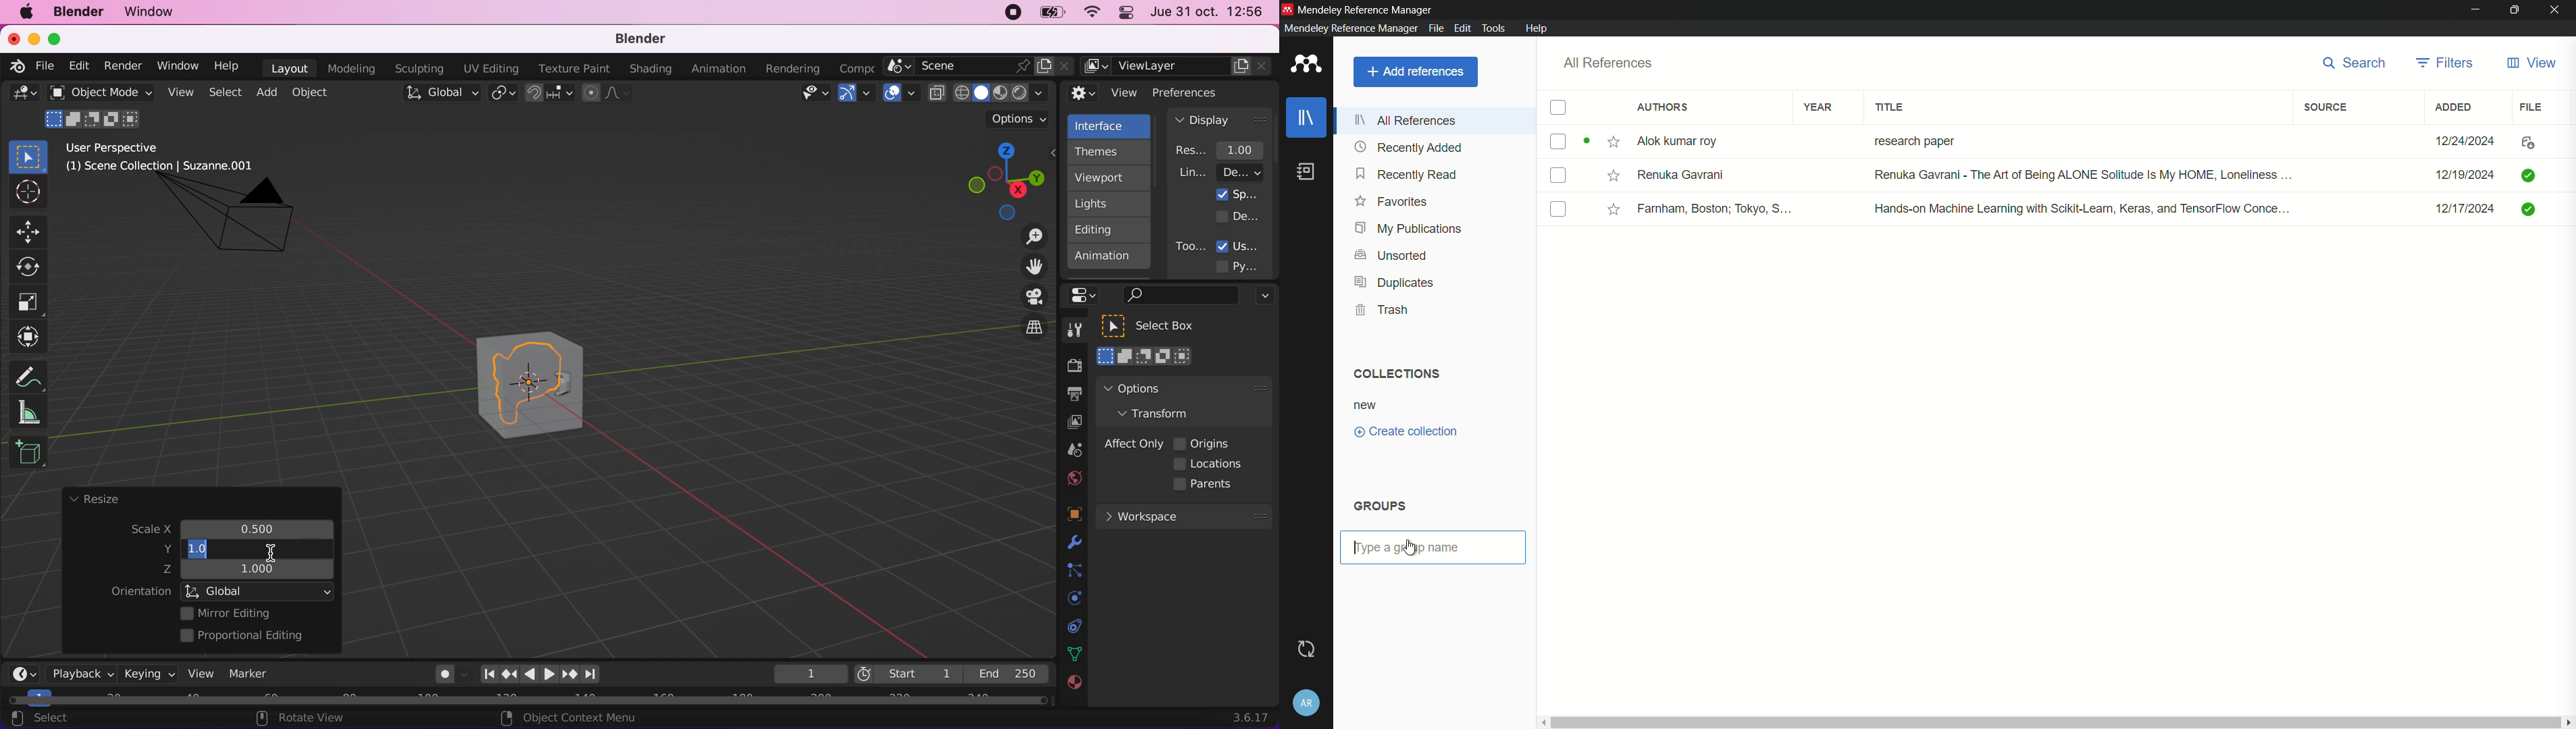 This screenshot has width=2576, height=756. I want to click on scene, so click(1071, 451).